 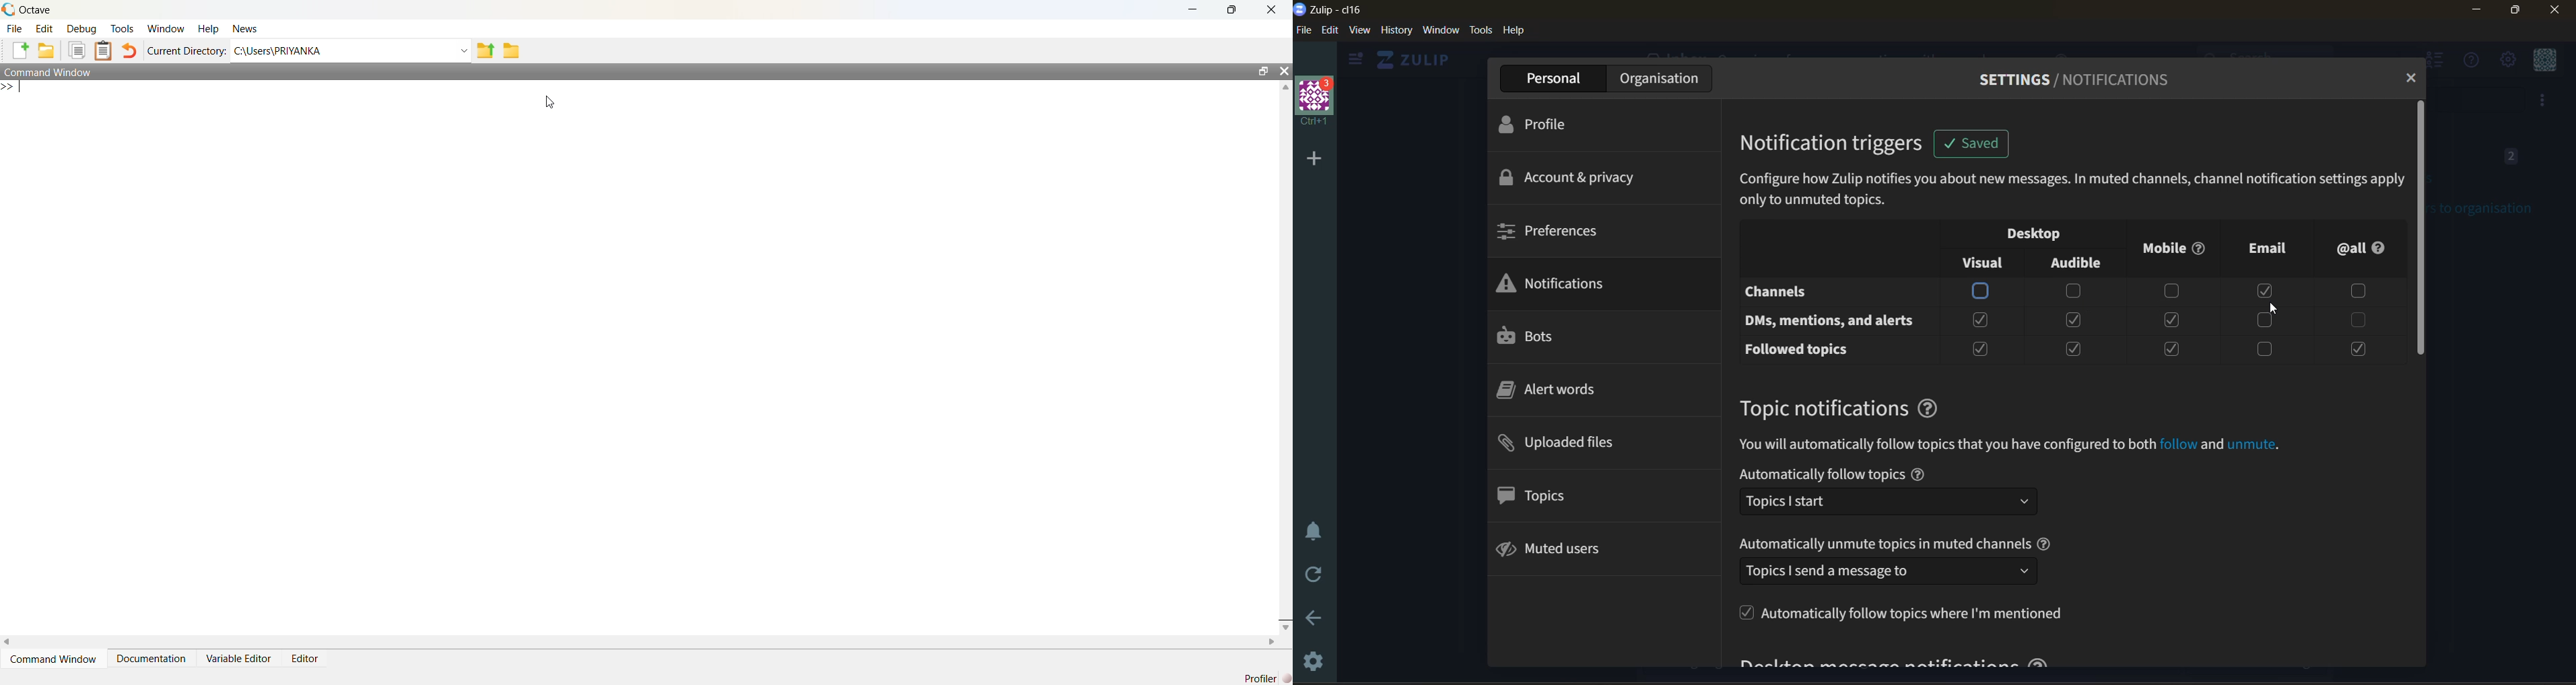 I want to click on checkbox, so click(x=1980, y=349).